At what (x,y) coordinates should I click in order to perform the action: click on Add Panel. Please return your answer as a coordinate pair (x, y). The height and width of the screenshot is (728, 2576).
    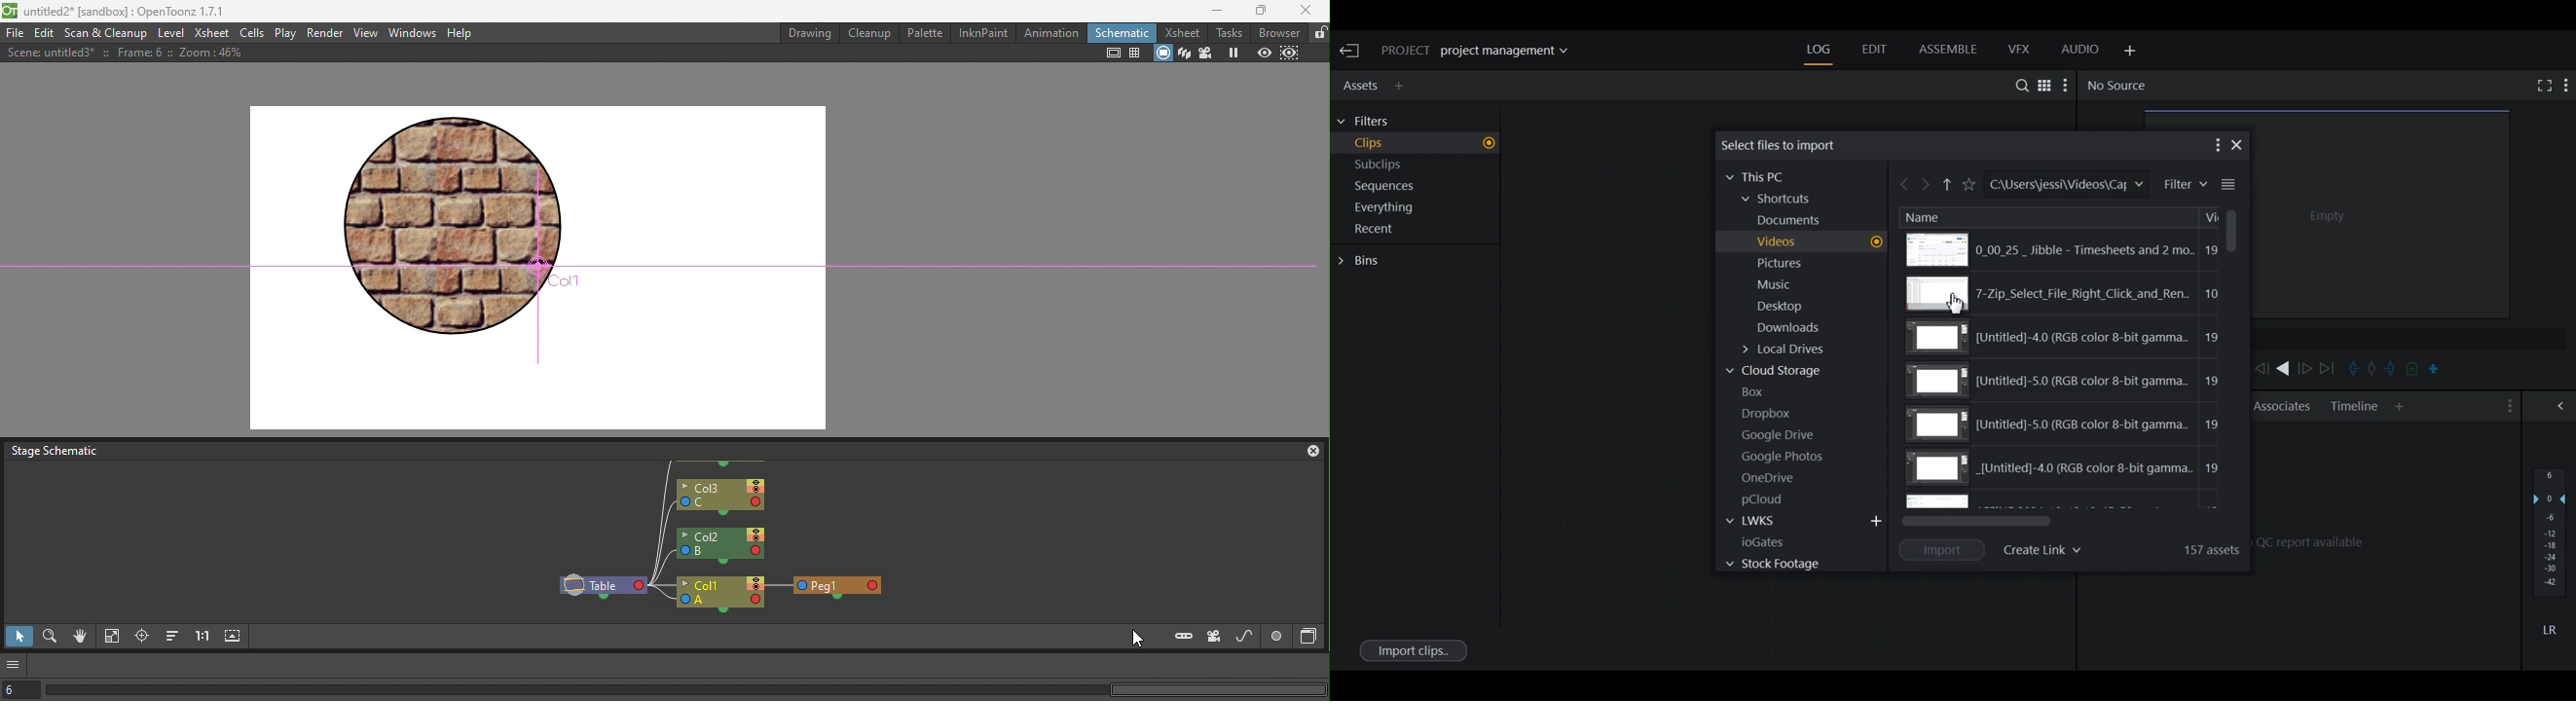
    Looking at the image, I should click on (2399, 407).